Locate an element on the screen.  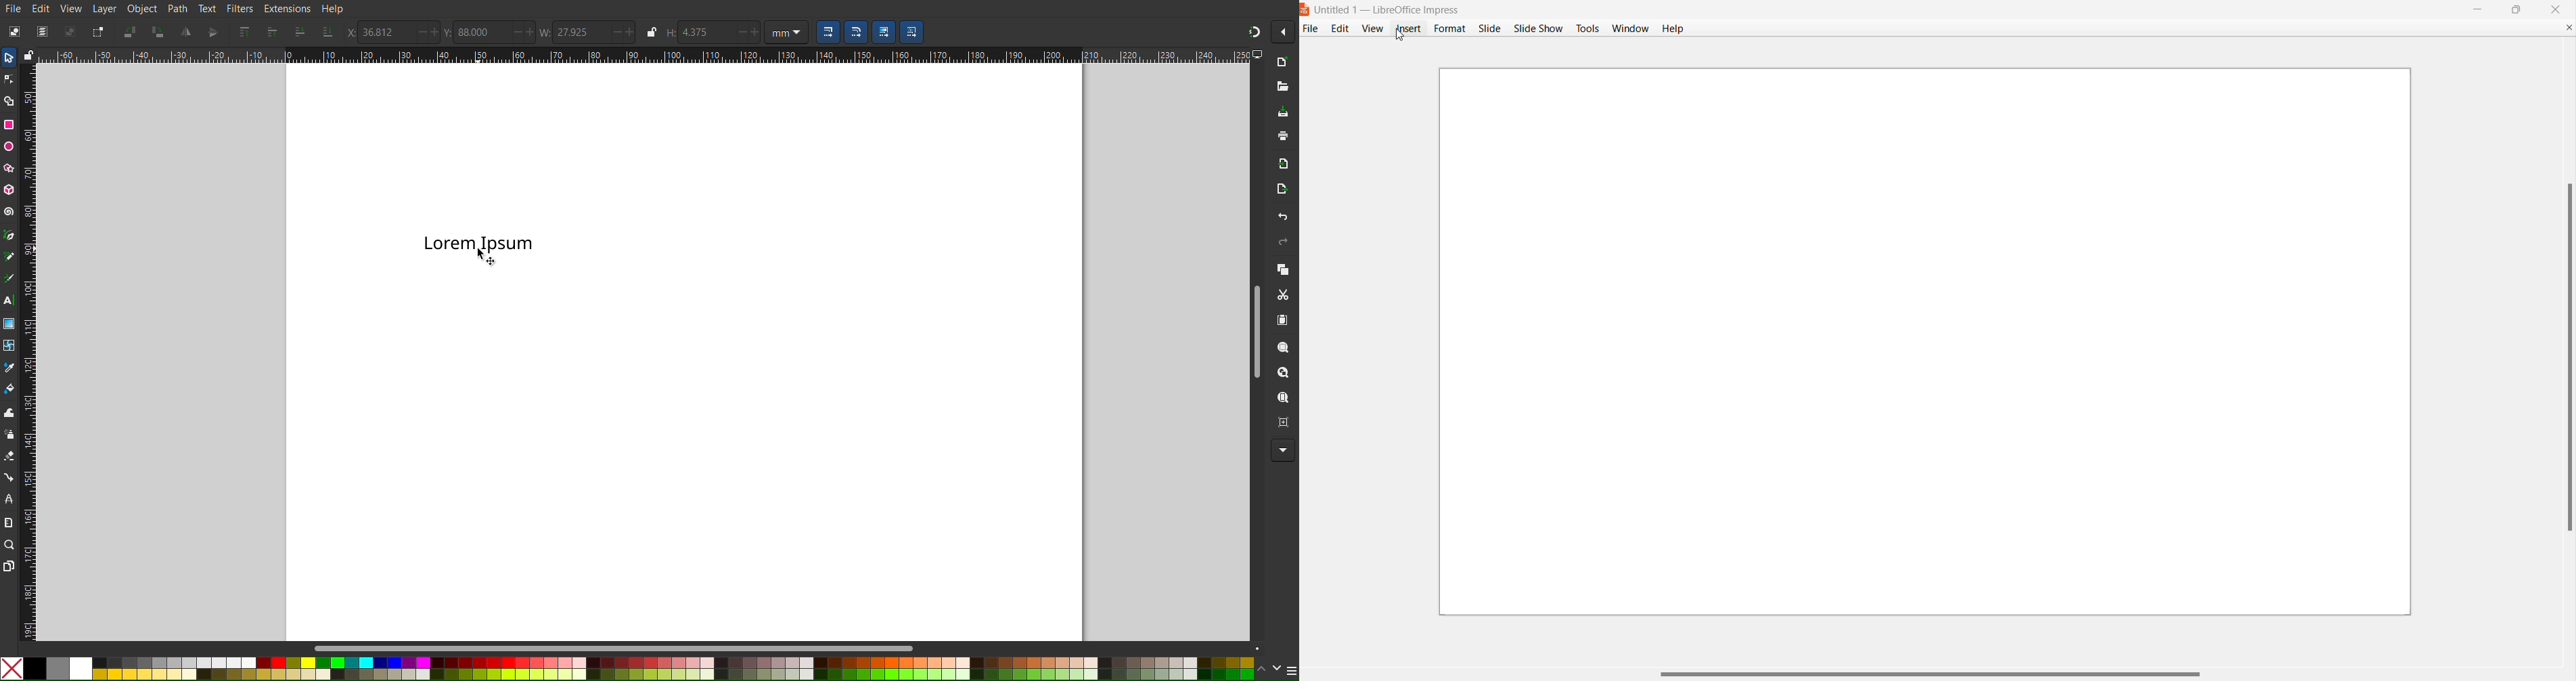
Select All is located at coordinates (41, 30).